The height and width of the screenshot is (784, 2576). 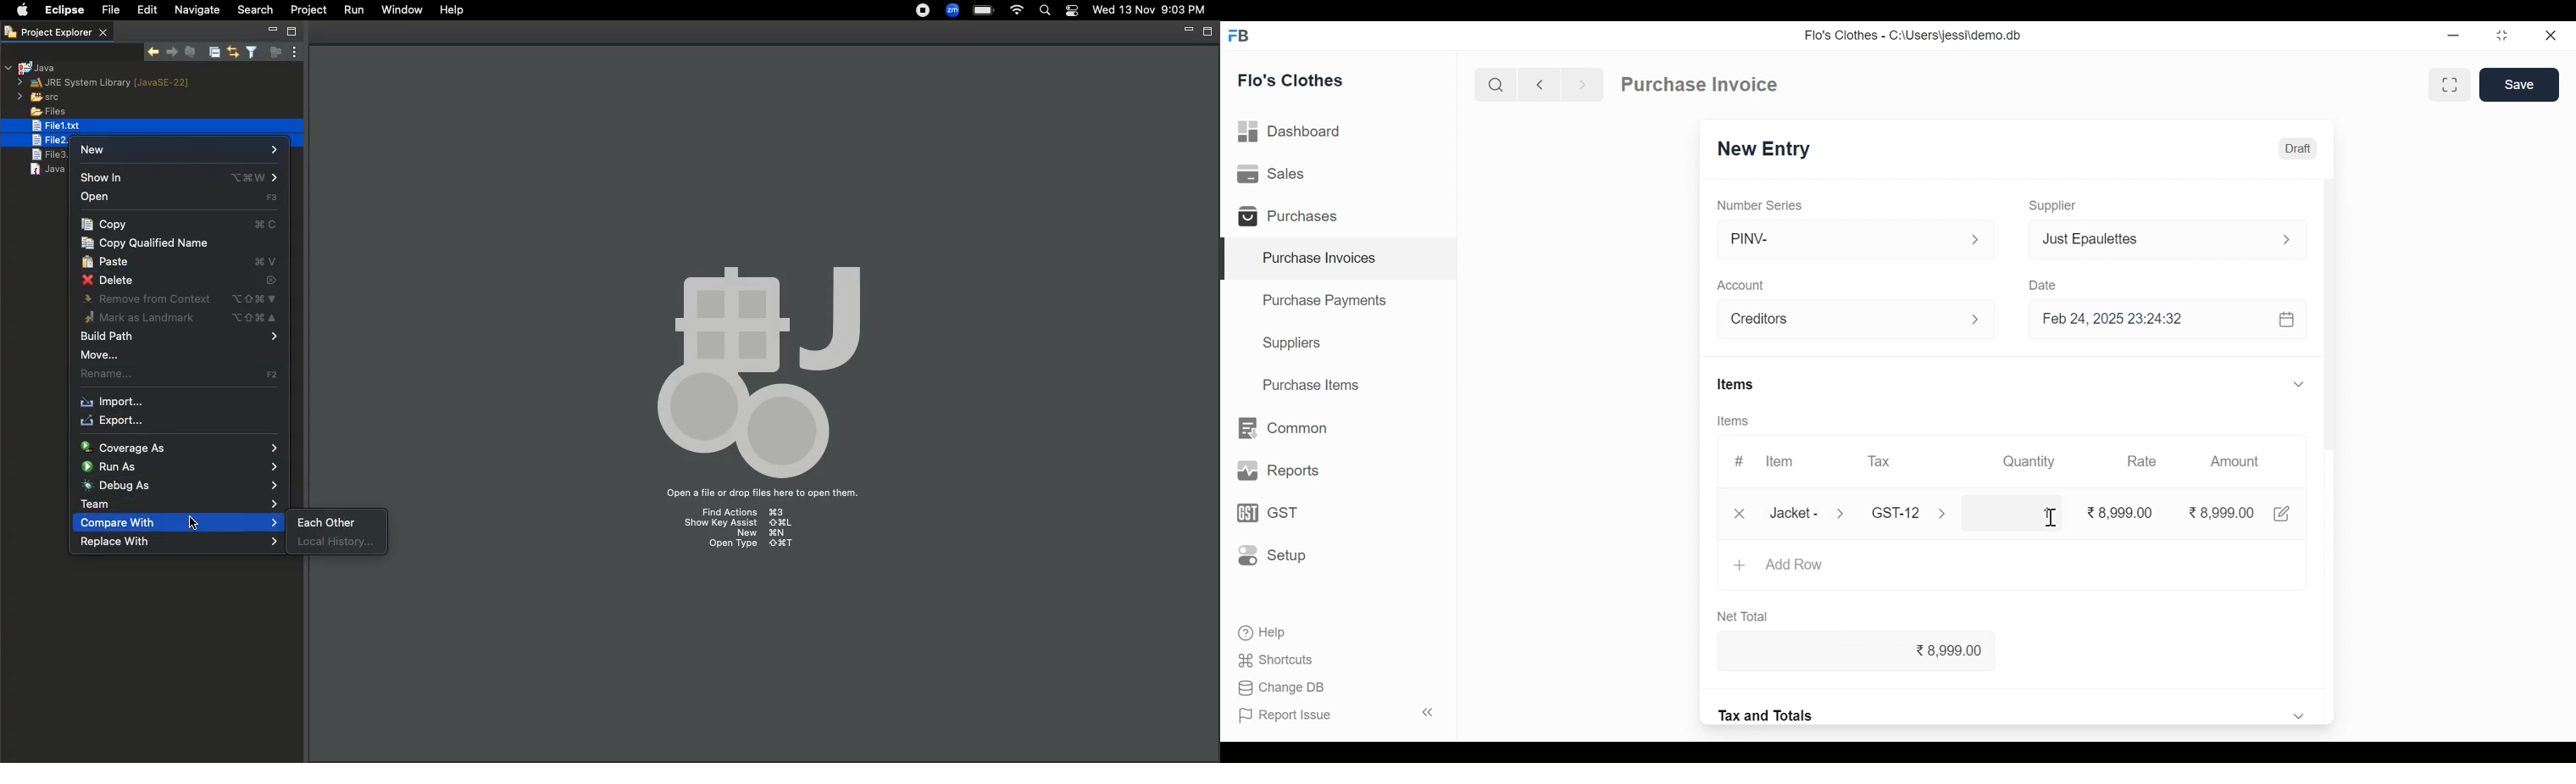 I want to click on Tax, so click(x=1883, y=462).